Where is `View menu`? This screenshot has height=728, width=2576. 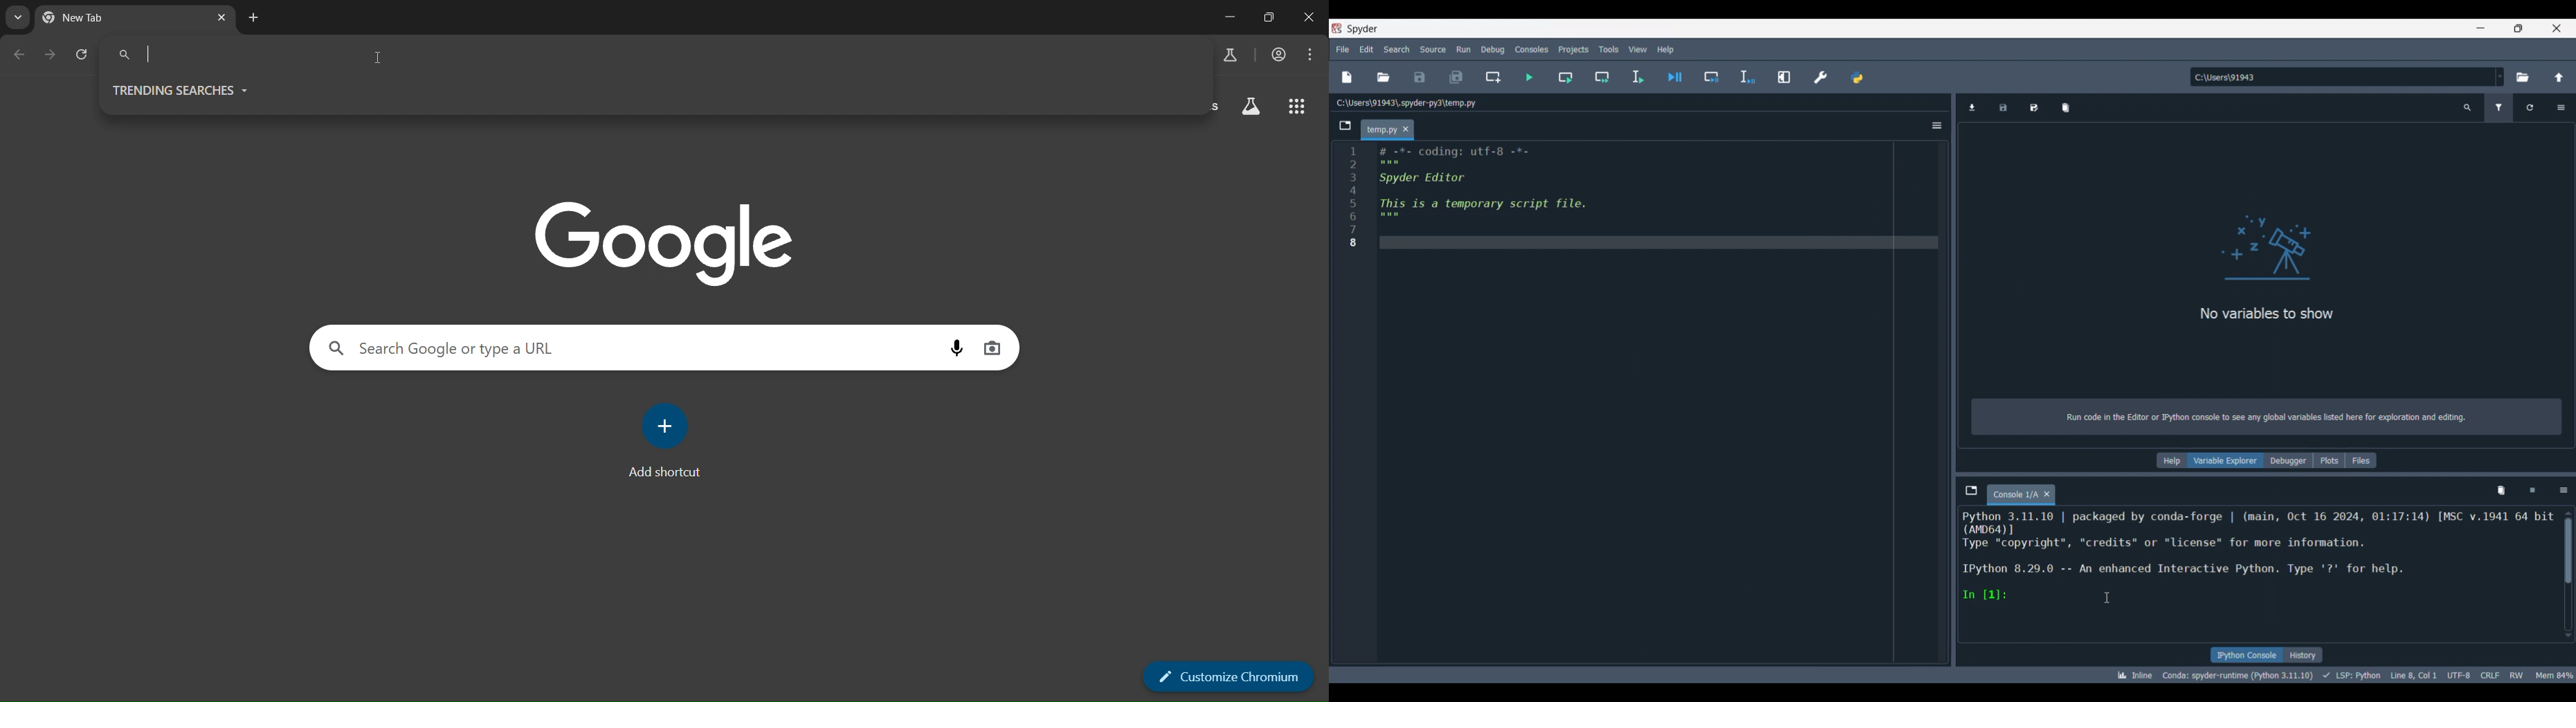 View menu is located at coordinates (1638, 49).